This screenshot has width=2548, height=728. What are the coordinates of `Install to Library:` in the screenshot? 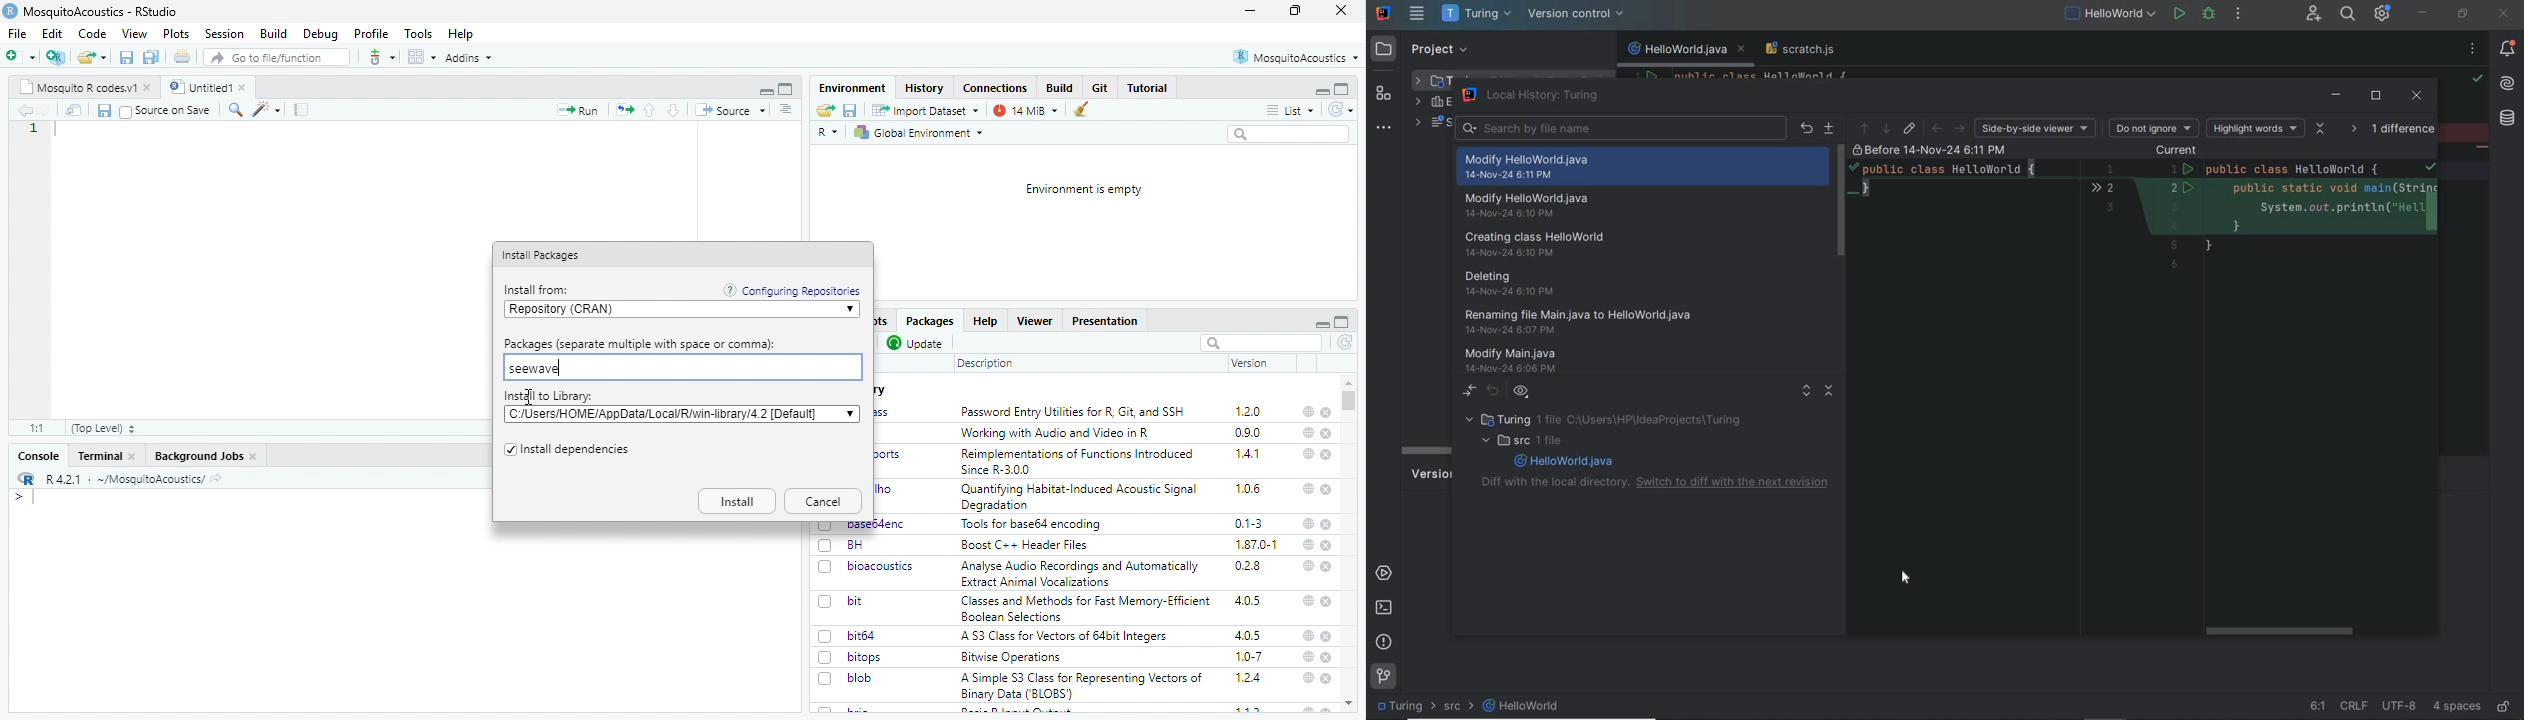 It's located at (549, 396).